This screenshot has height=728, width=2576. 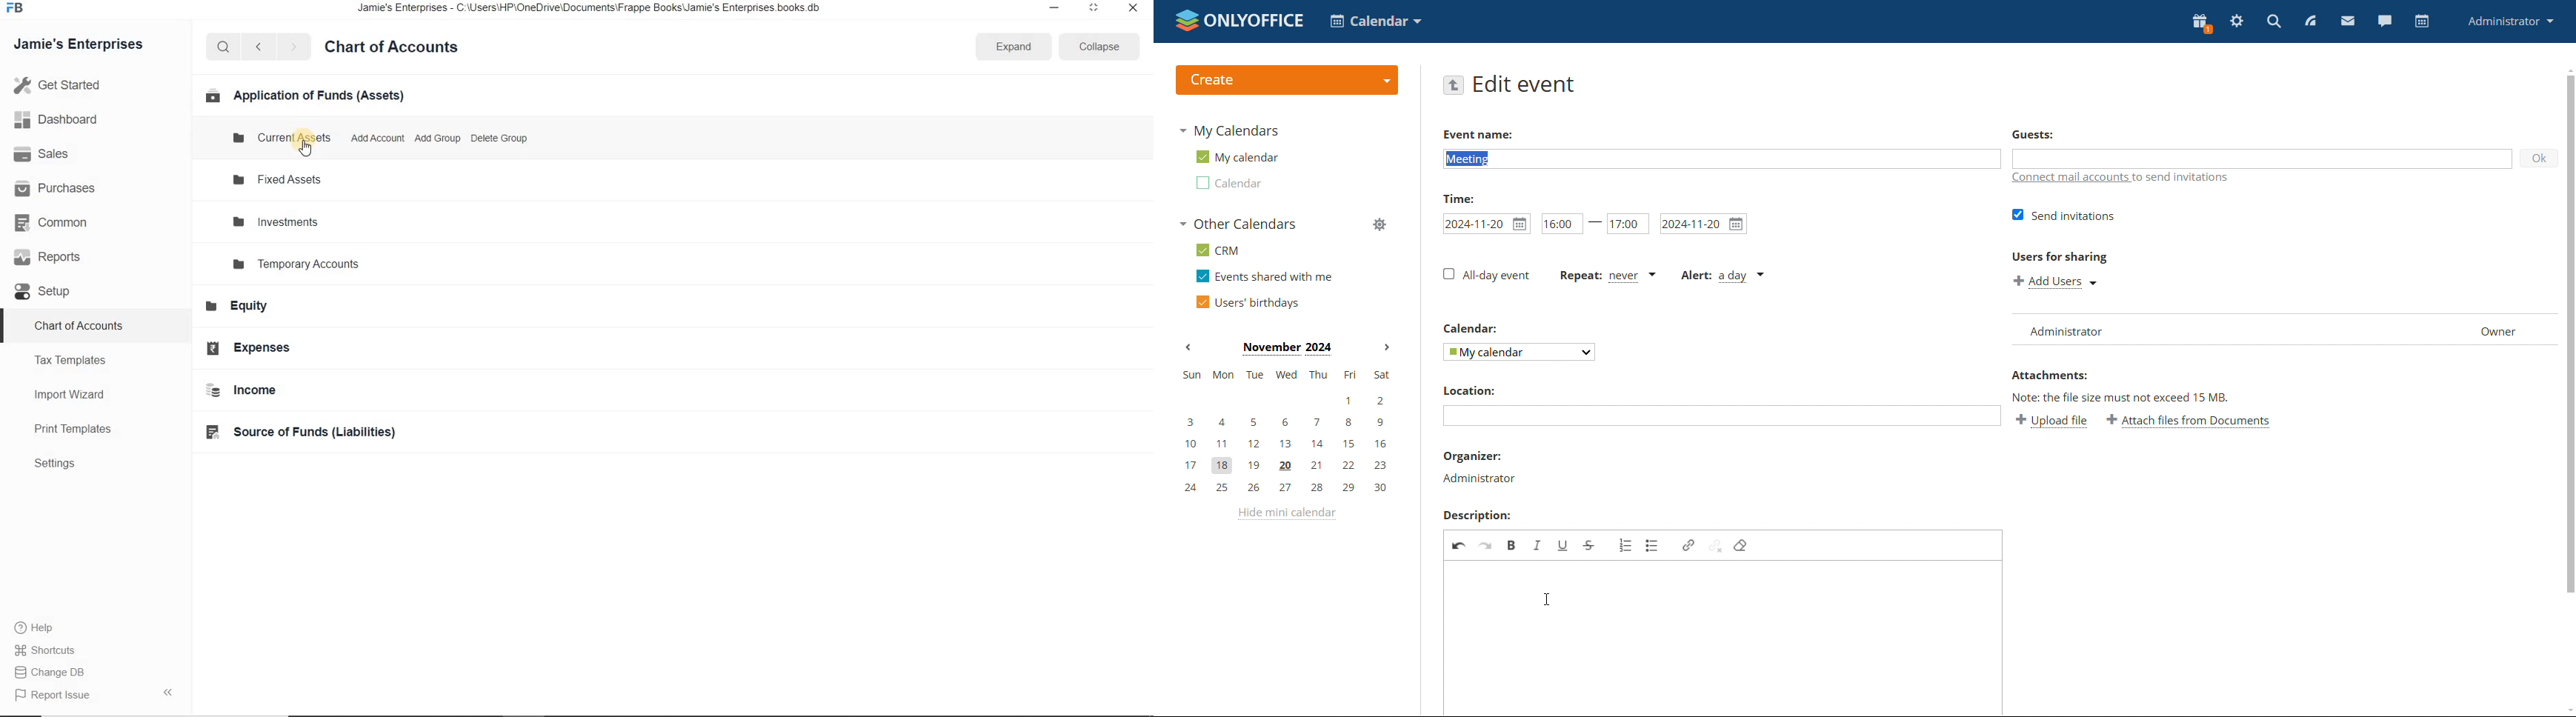 What do you see at coordinates (249, 390) in the screenshot?
I see `Income` at bounding box center [249, 390].